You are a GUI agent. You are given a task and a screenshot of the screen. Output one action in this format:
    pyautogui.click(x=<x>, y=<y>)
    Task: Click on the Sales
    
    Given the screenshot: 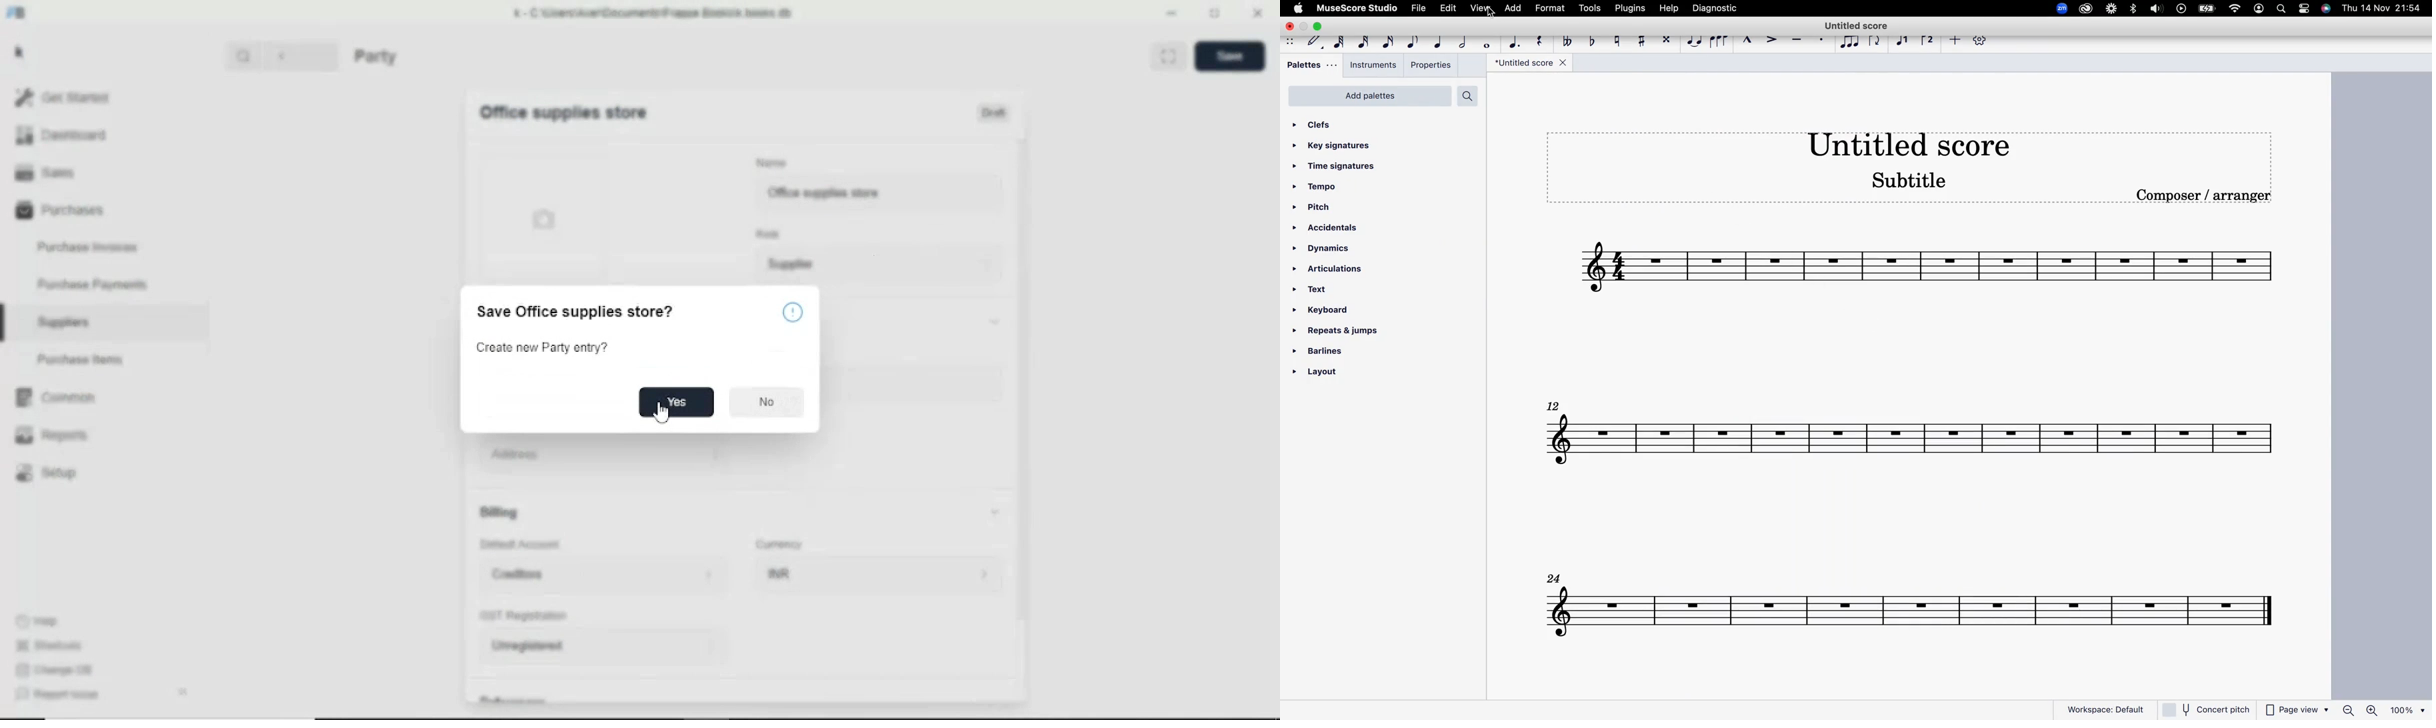 What is the action you would take?
    pyautogui.click(x=48, y=173)
    